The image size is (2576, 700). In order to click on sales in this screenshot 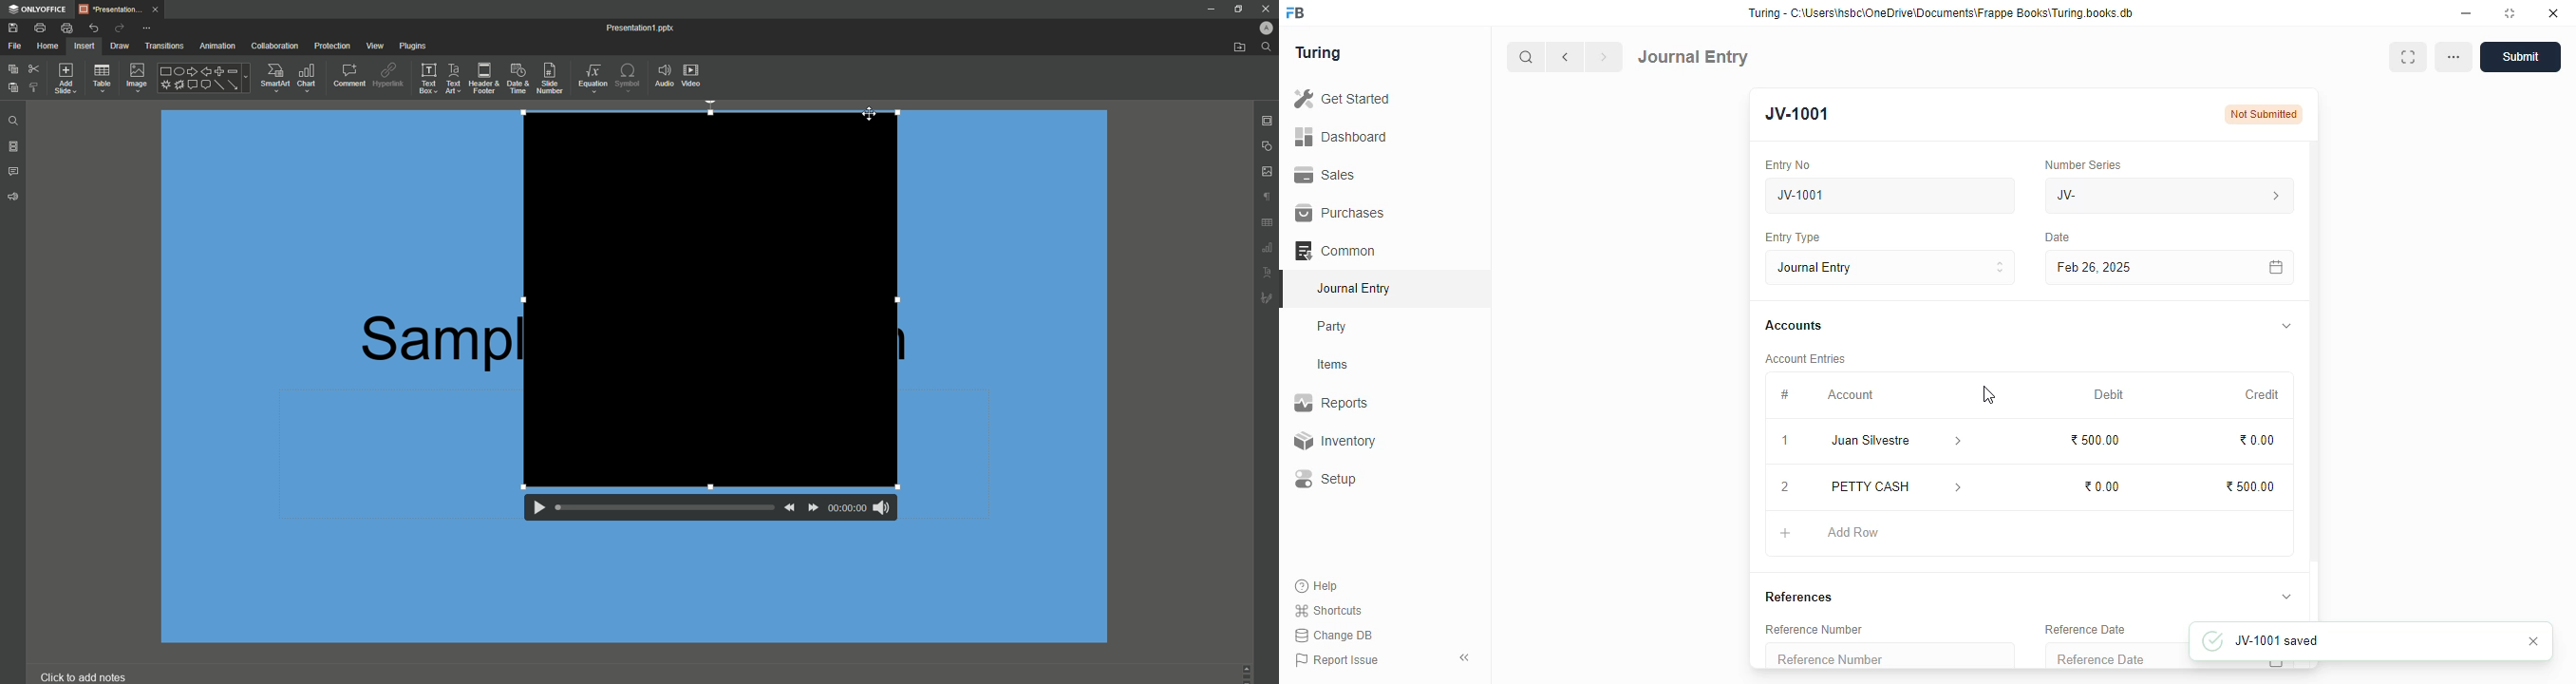, I will do `click(1326, 174)`.